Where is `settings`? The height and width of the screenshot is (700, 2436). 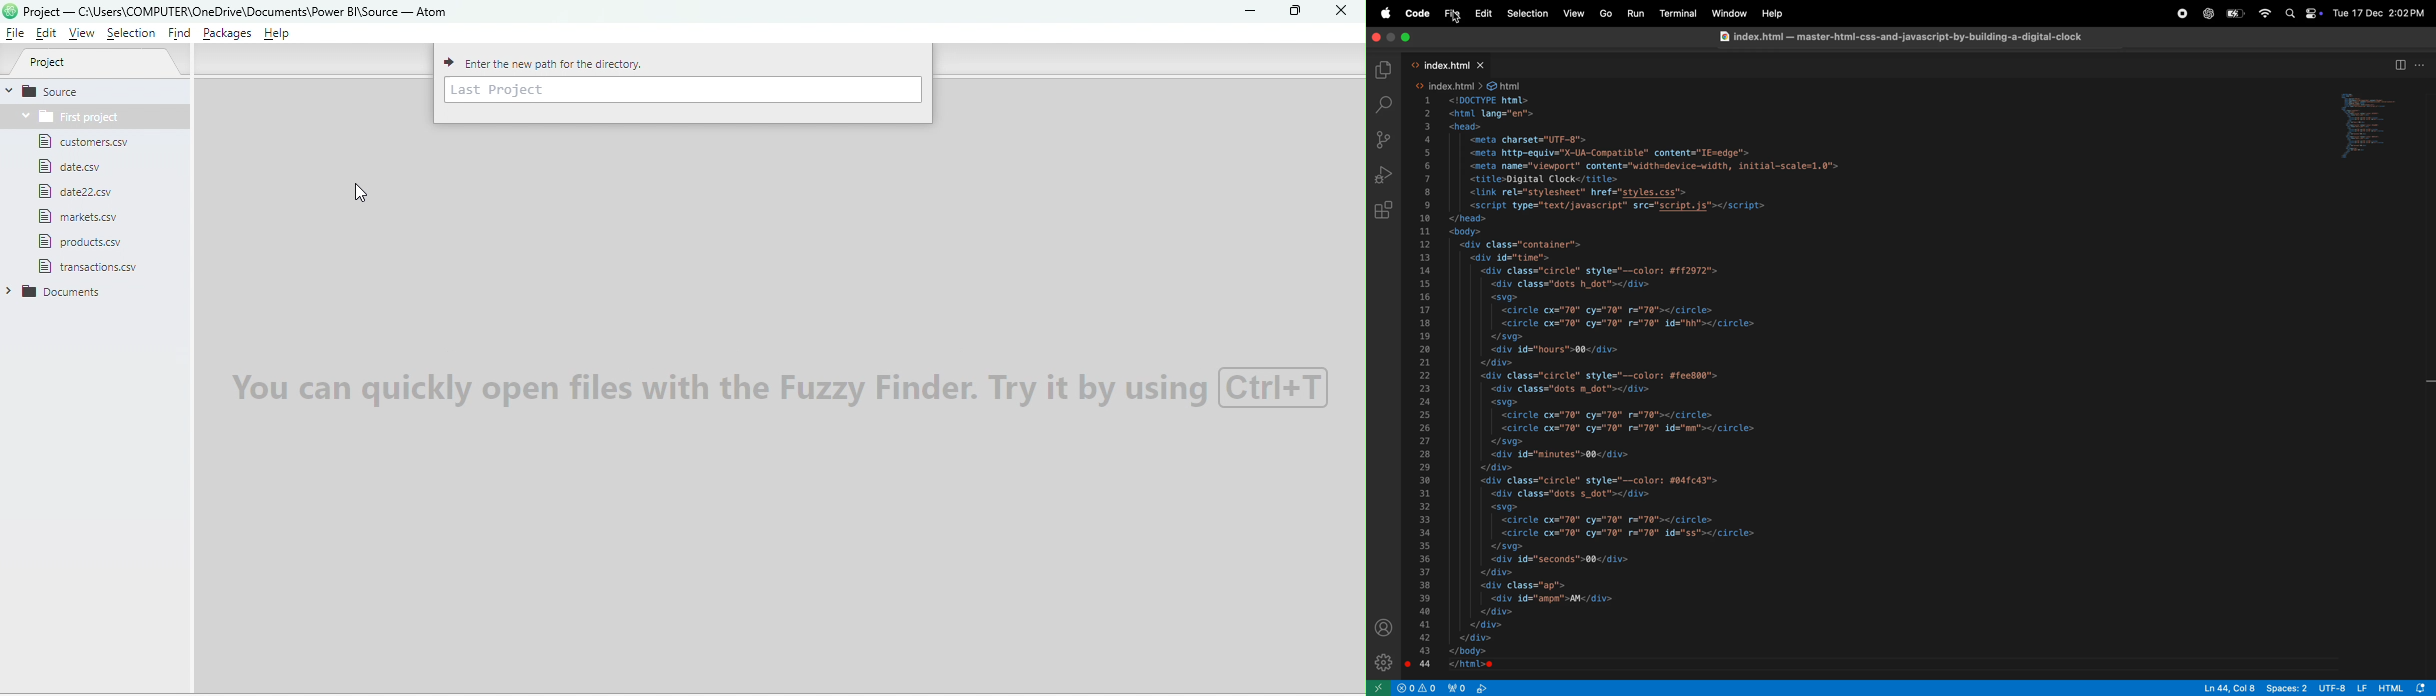
settings is located at coordinates (1383, 663).